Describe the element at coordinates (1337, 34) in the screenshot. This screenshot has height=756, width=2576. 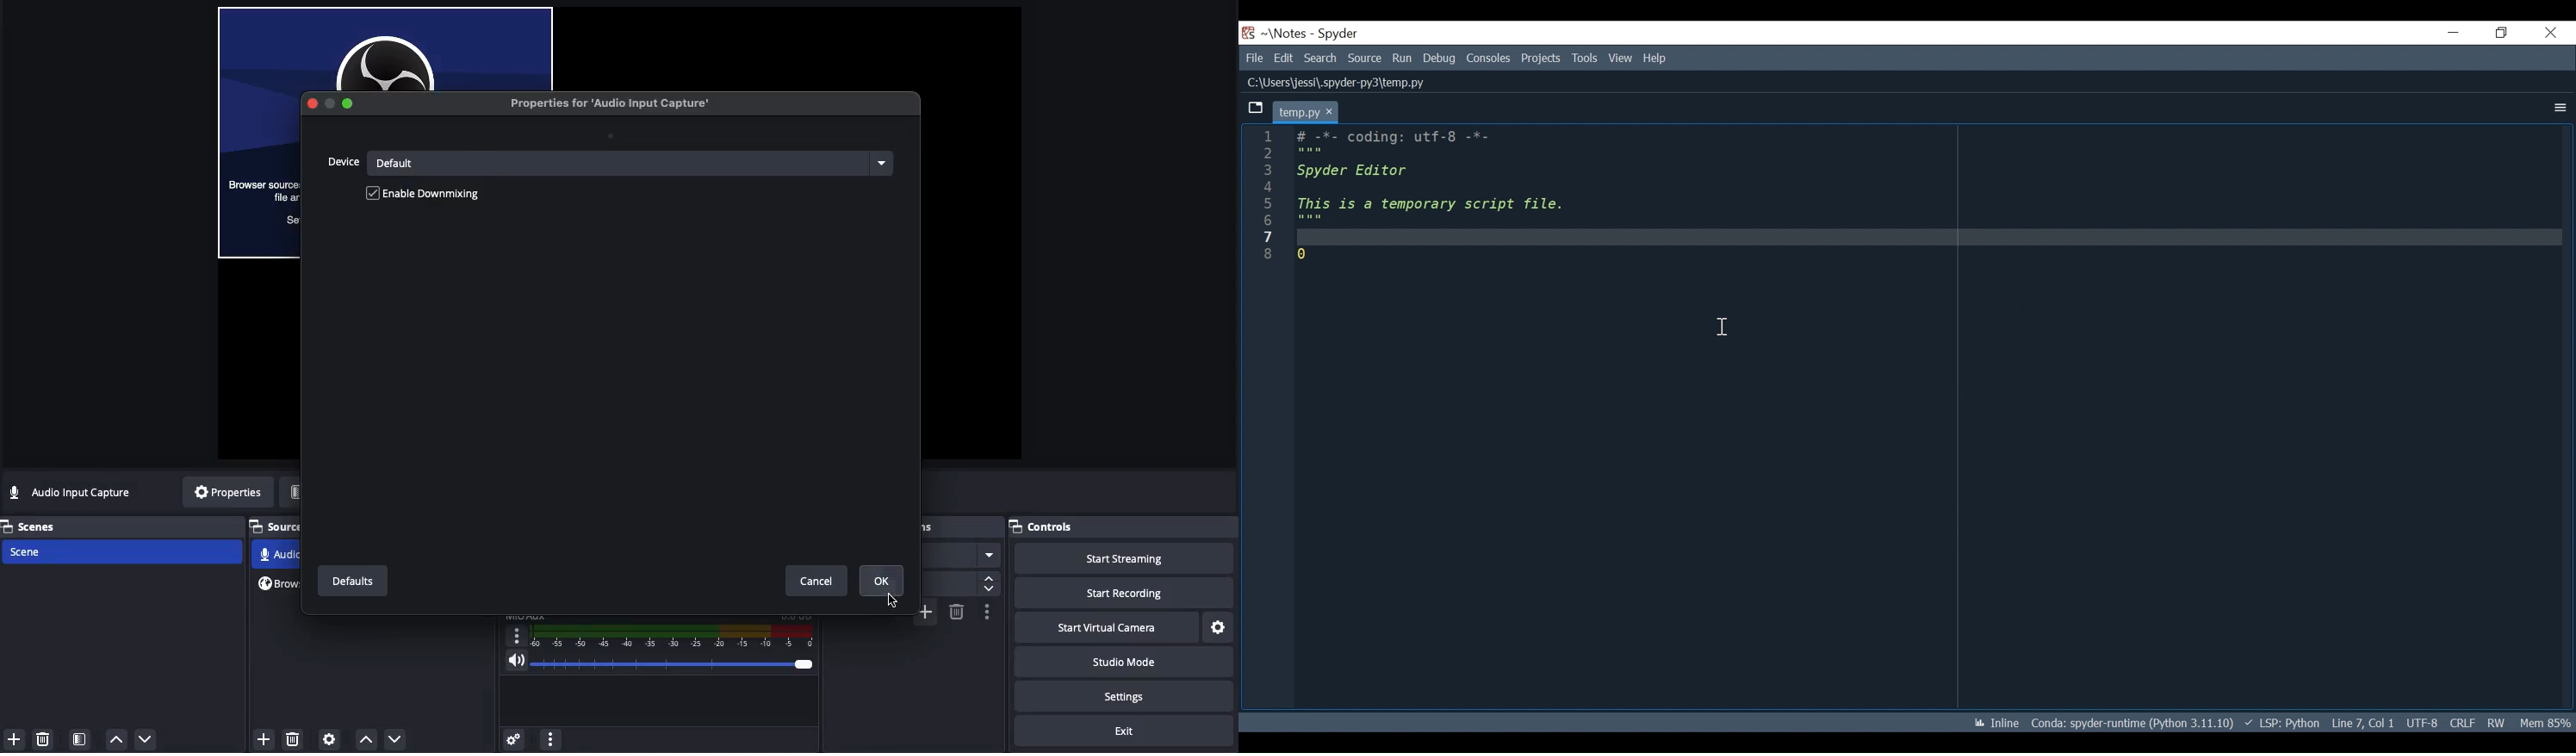
I see `Spyder ` at that location.